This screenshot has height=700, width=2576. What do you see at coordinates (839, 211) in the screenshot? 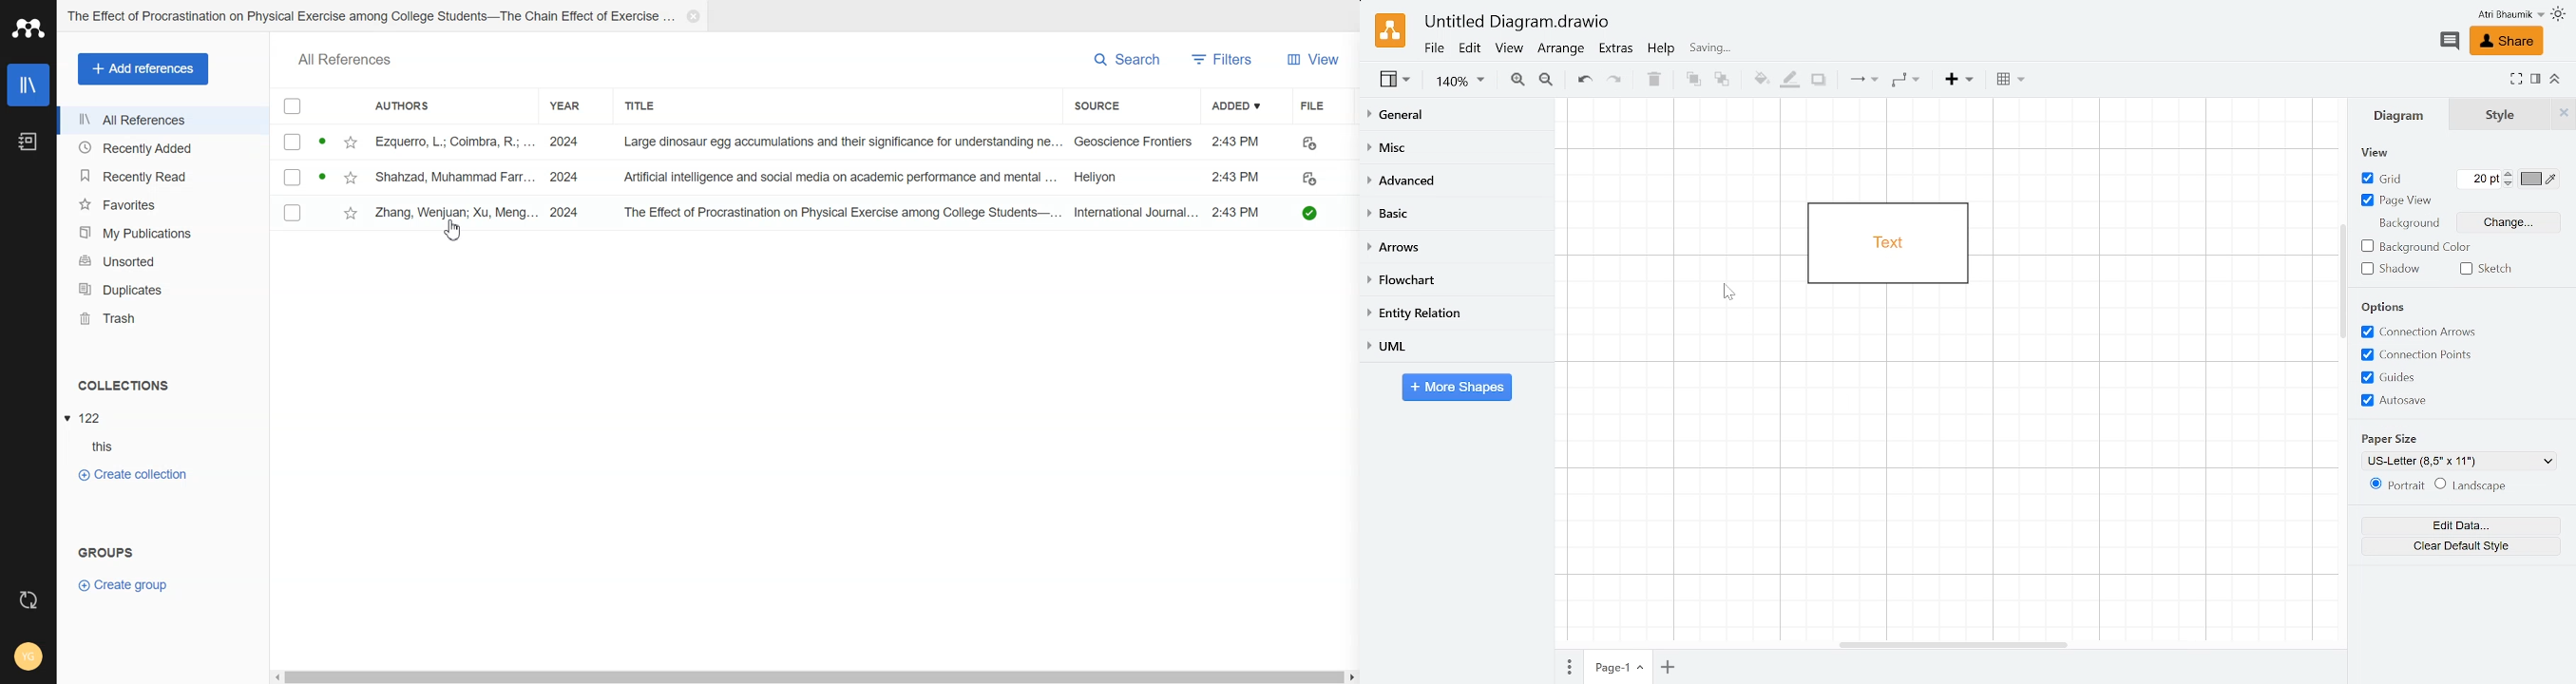
I see `The Effect of Procrastination on Physical Exercise among College Students—..` at bounding box center [839, 211].